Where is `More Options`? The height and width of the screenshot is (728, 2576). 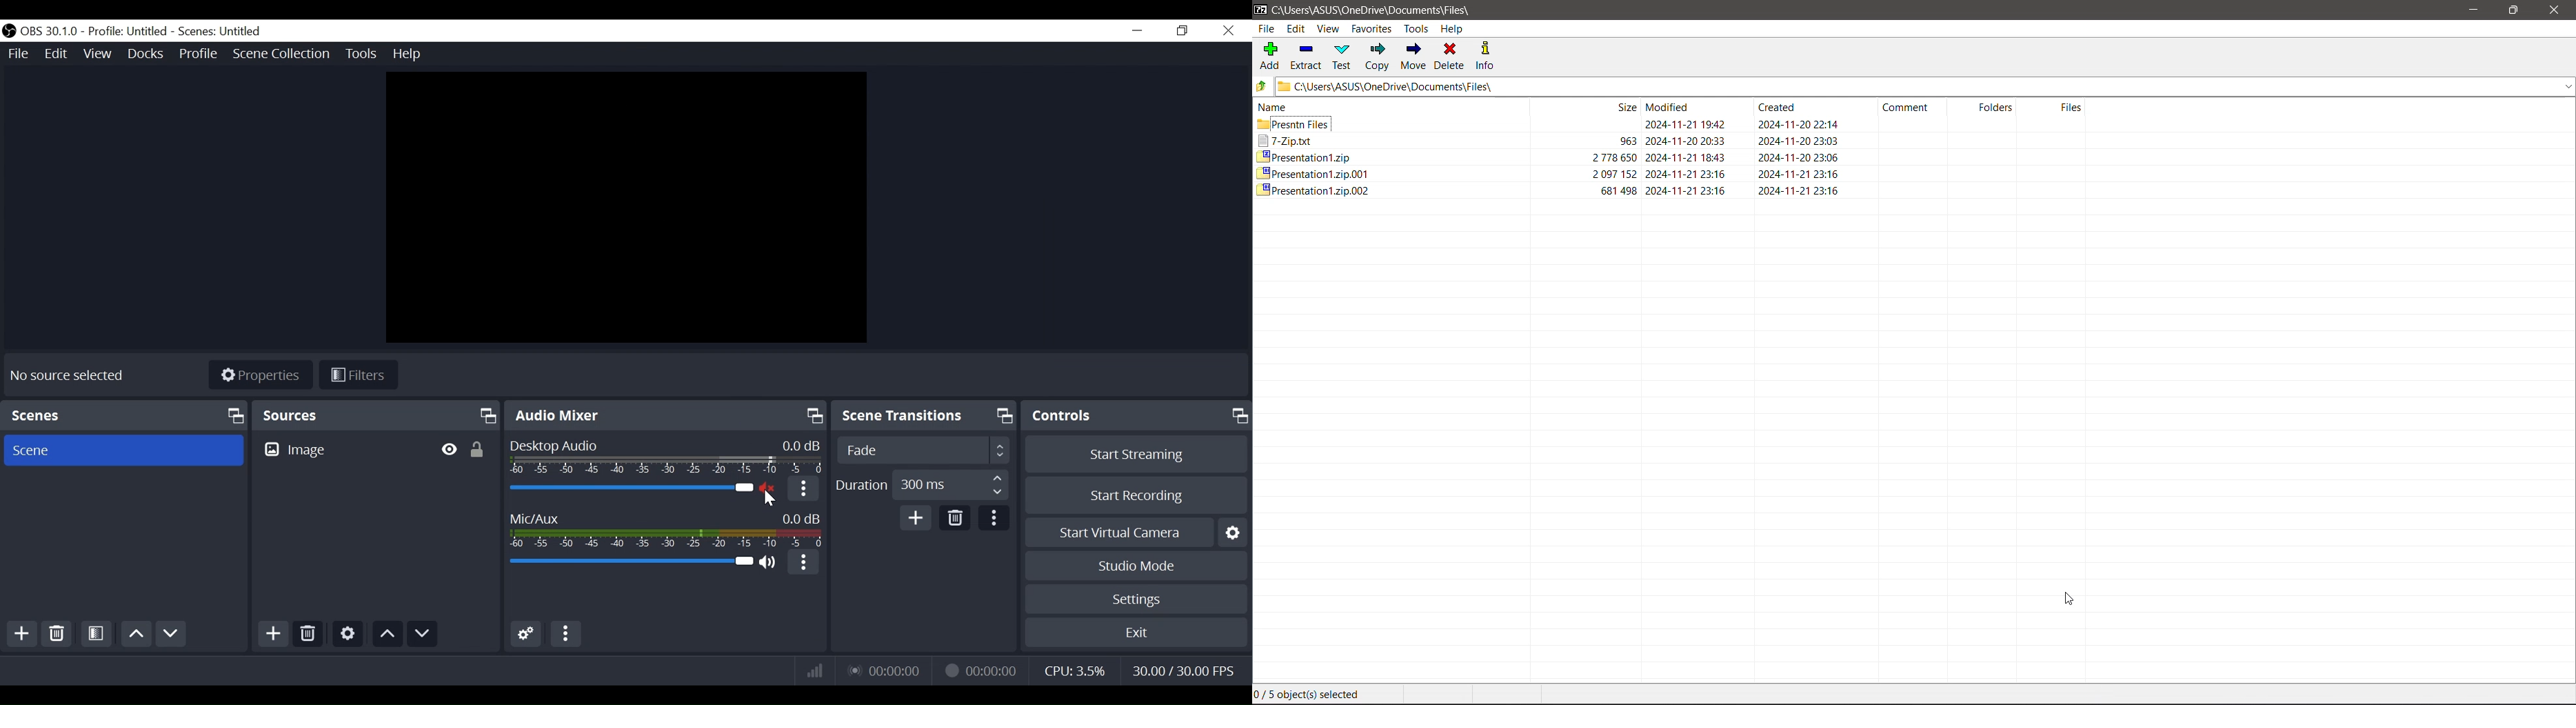 More Options is located at coordinates (805, 564).